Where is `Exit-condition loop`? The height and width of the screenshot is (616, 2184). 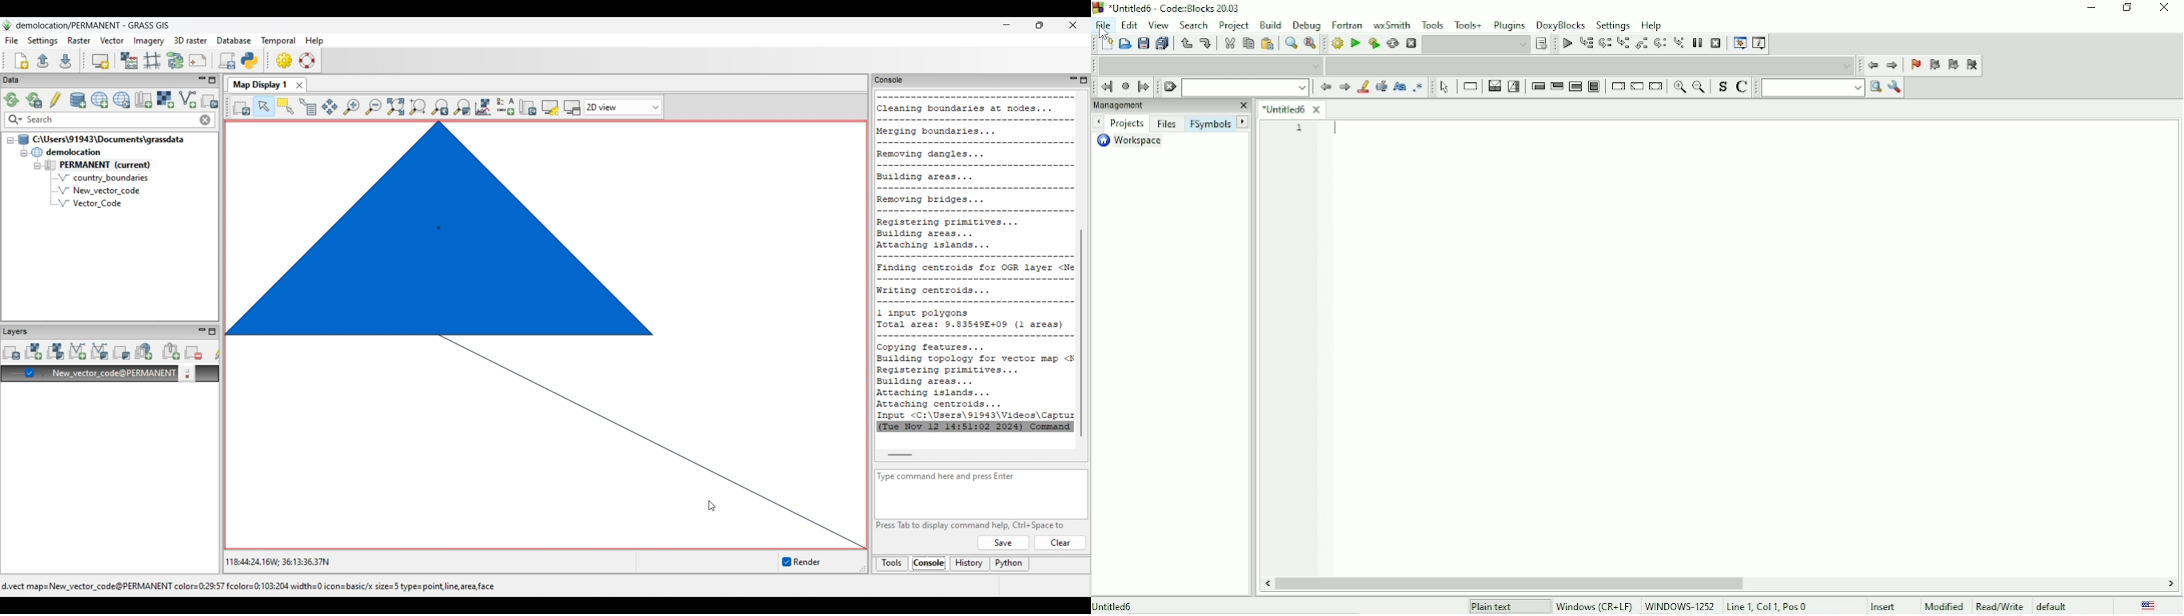 Exit-condition loop is located at coordinates (1556, 86).